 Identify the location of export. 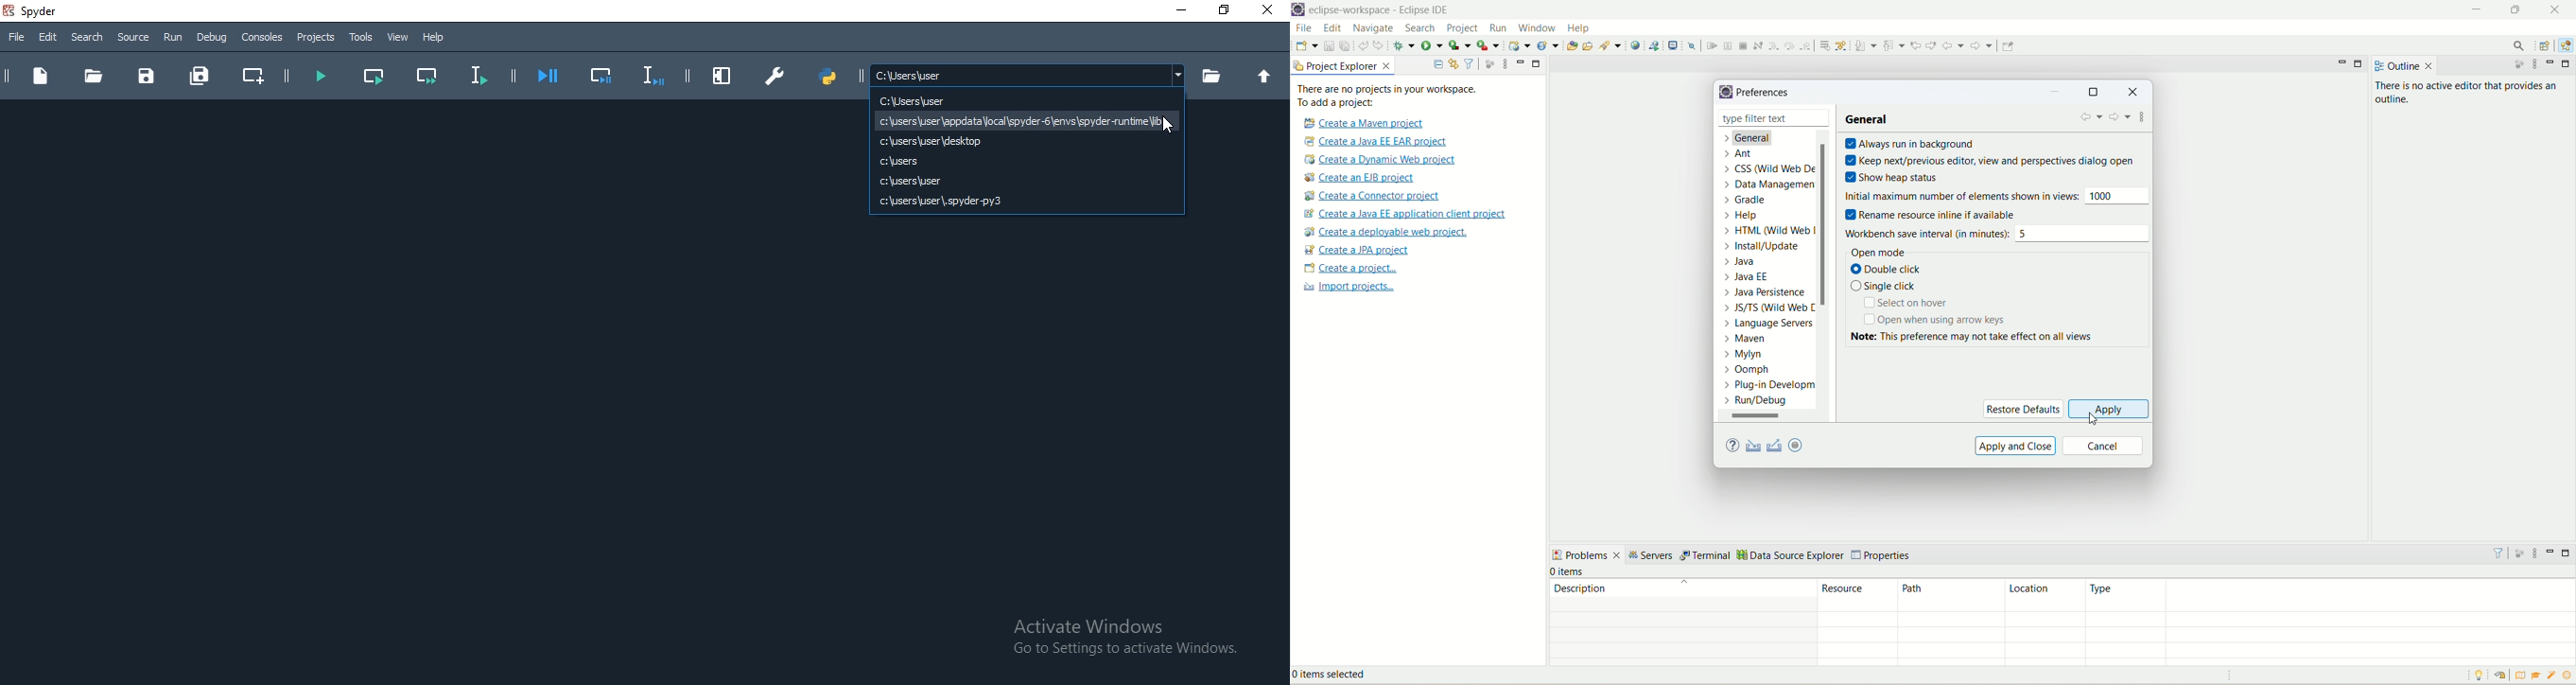
(1776, 445).